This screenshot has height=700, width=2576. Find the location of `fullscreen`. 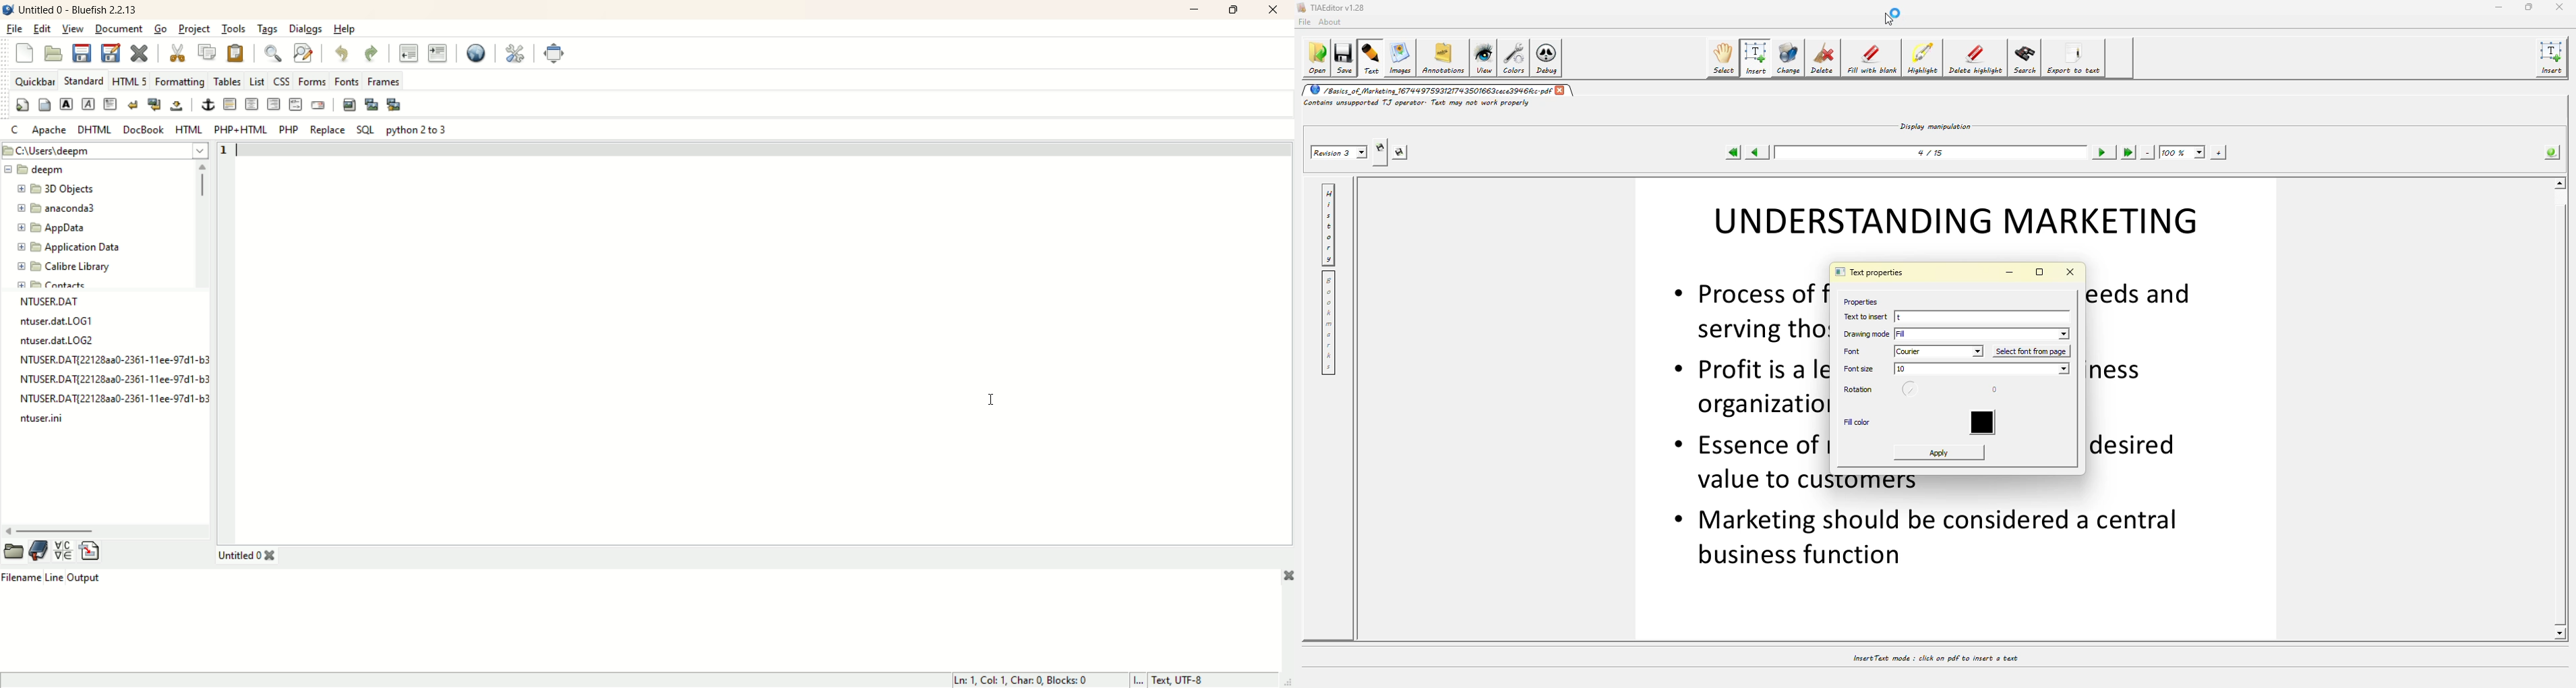

fullscreen is located at coordinates (551, 53).